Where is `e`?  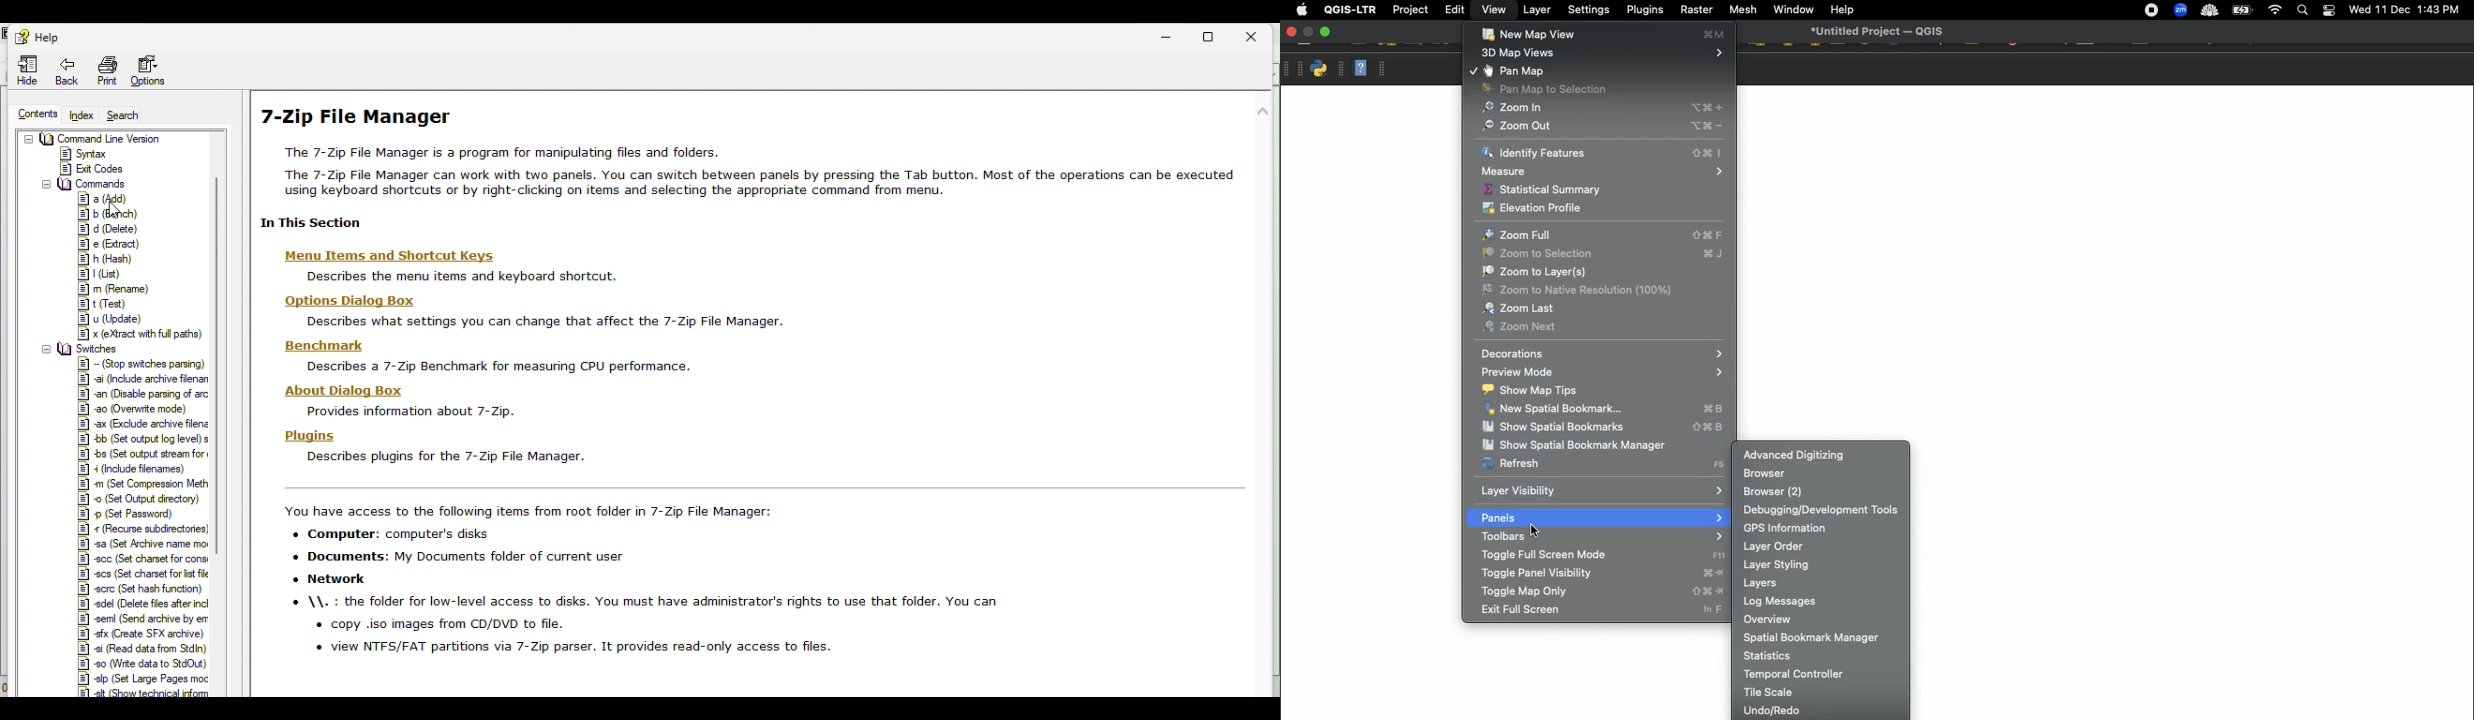
e is located at coordinates (108, 244).